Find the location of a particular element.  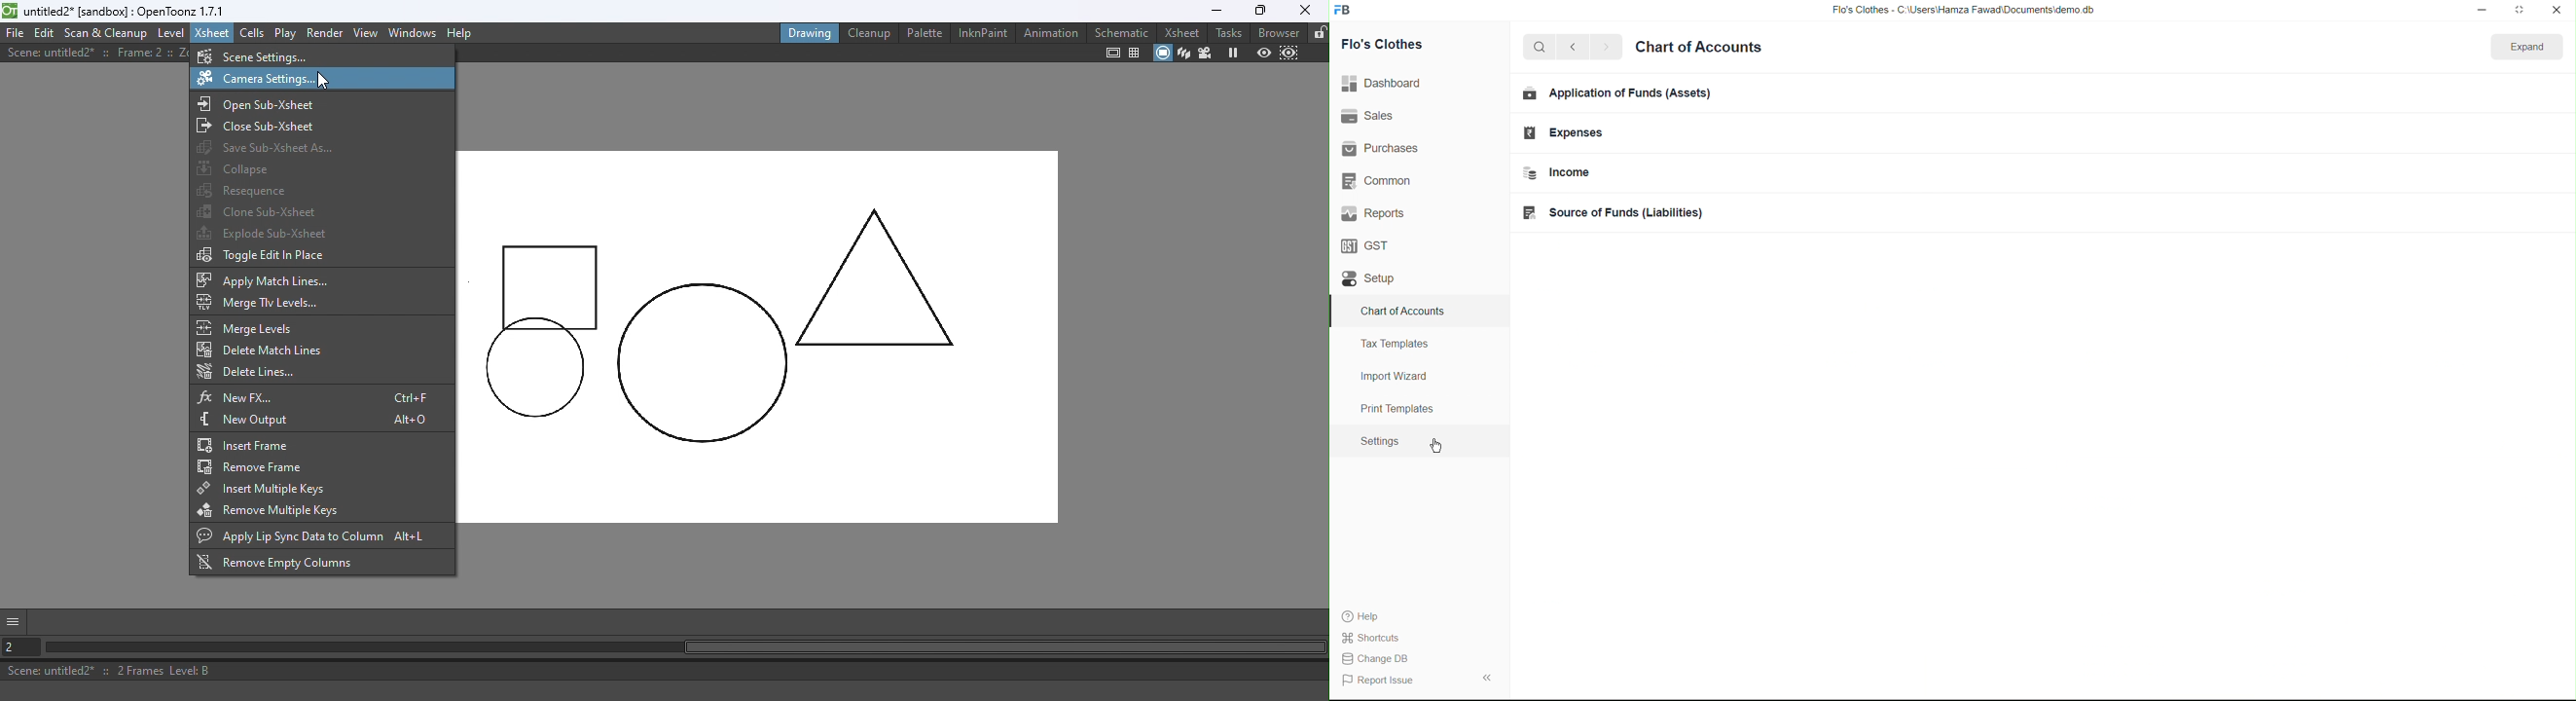

More options is located at coordinates (16, 620).